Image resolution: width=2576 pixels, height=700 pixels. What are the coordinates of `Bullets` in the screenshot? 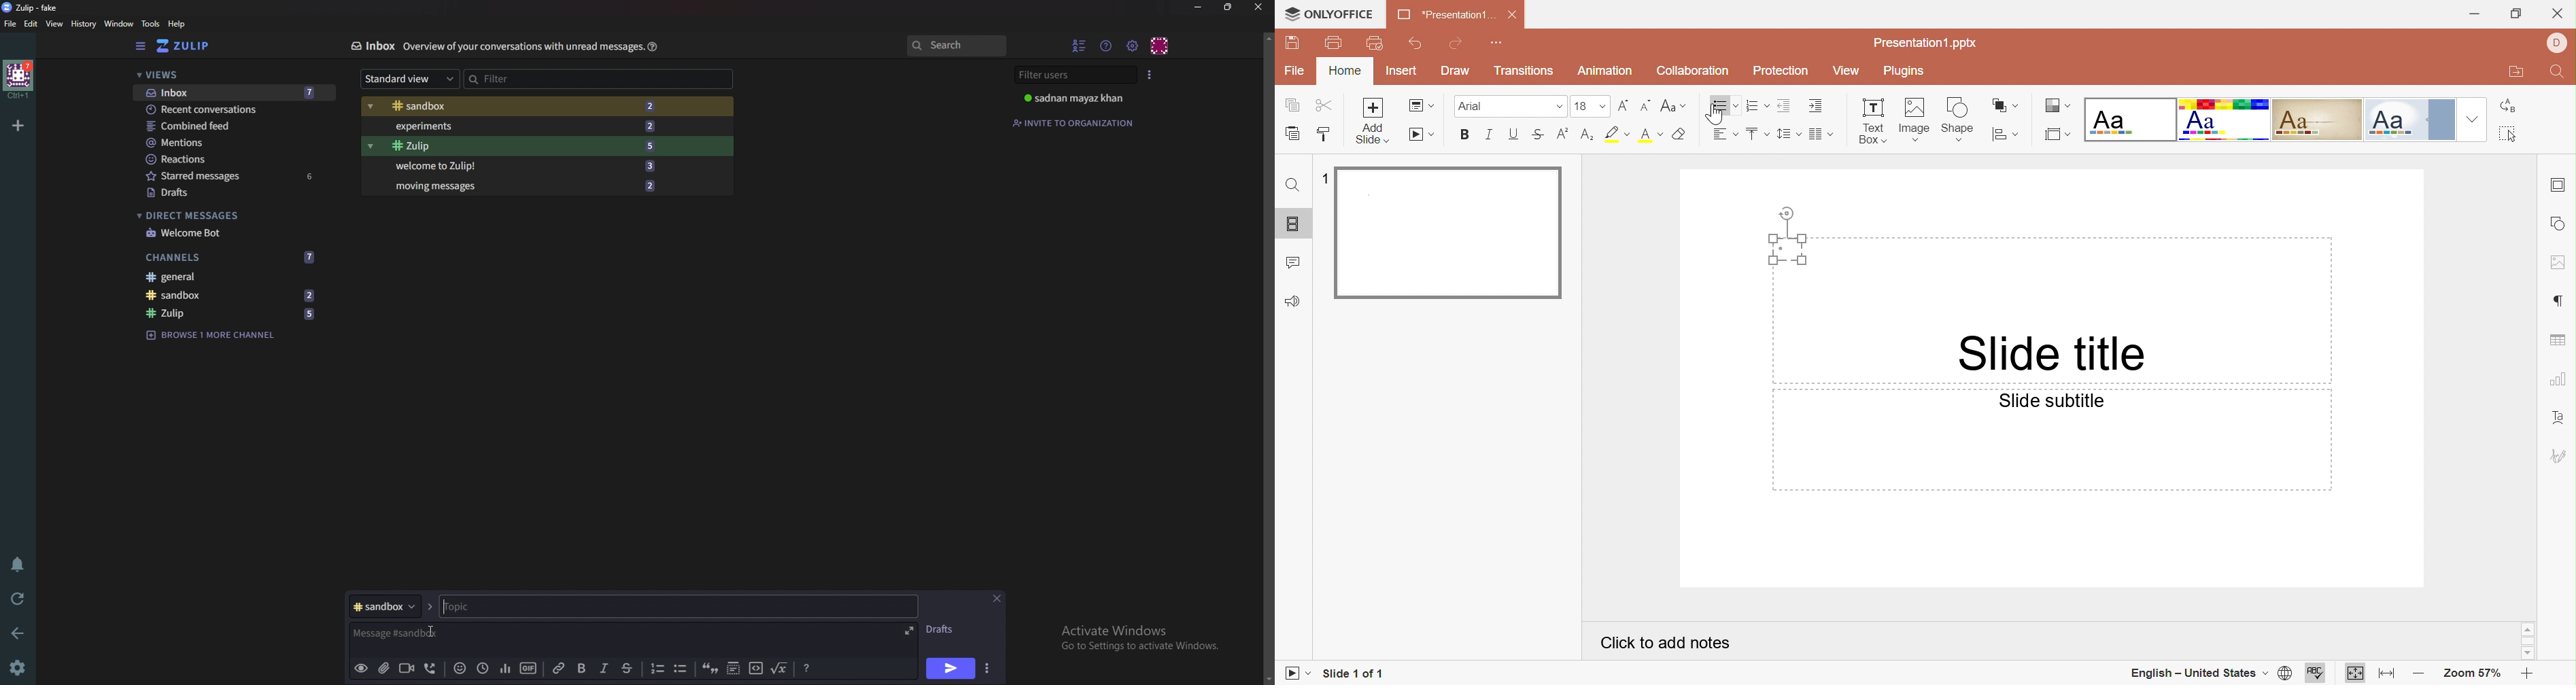 It's located at (1761, 134).